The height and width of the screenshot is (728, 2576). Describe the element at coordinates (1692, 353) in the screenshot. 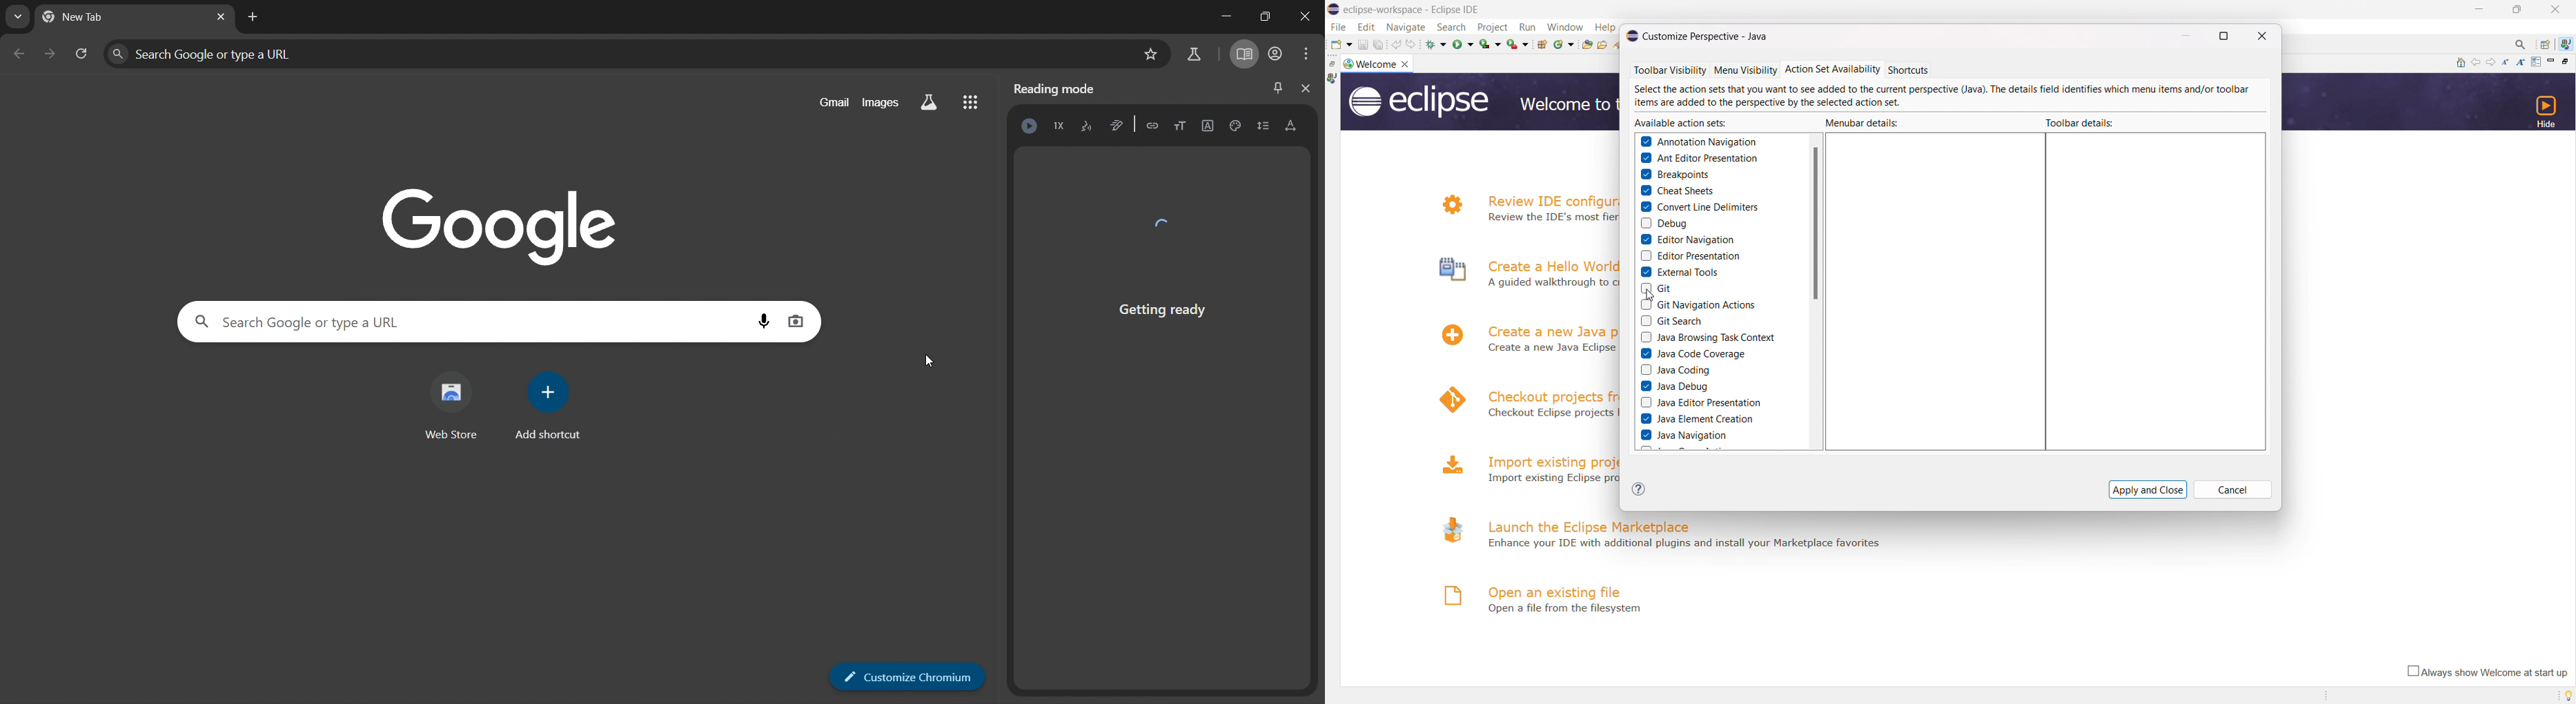

I see `java code coverage` at that location.